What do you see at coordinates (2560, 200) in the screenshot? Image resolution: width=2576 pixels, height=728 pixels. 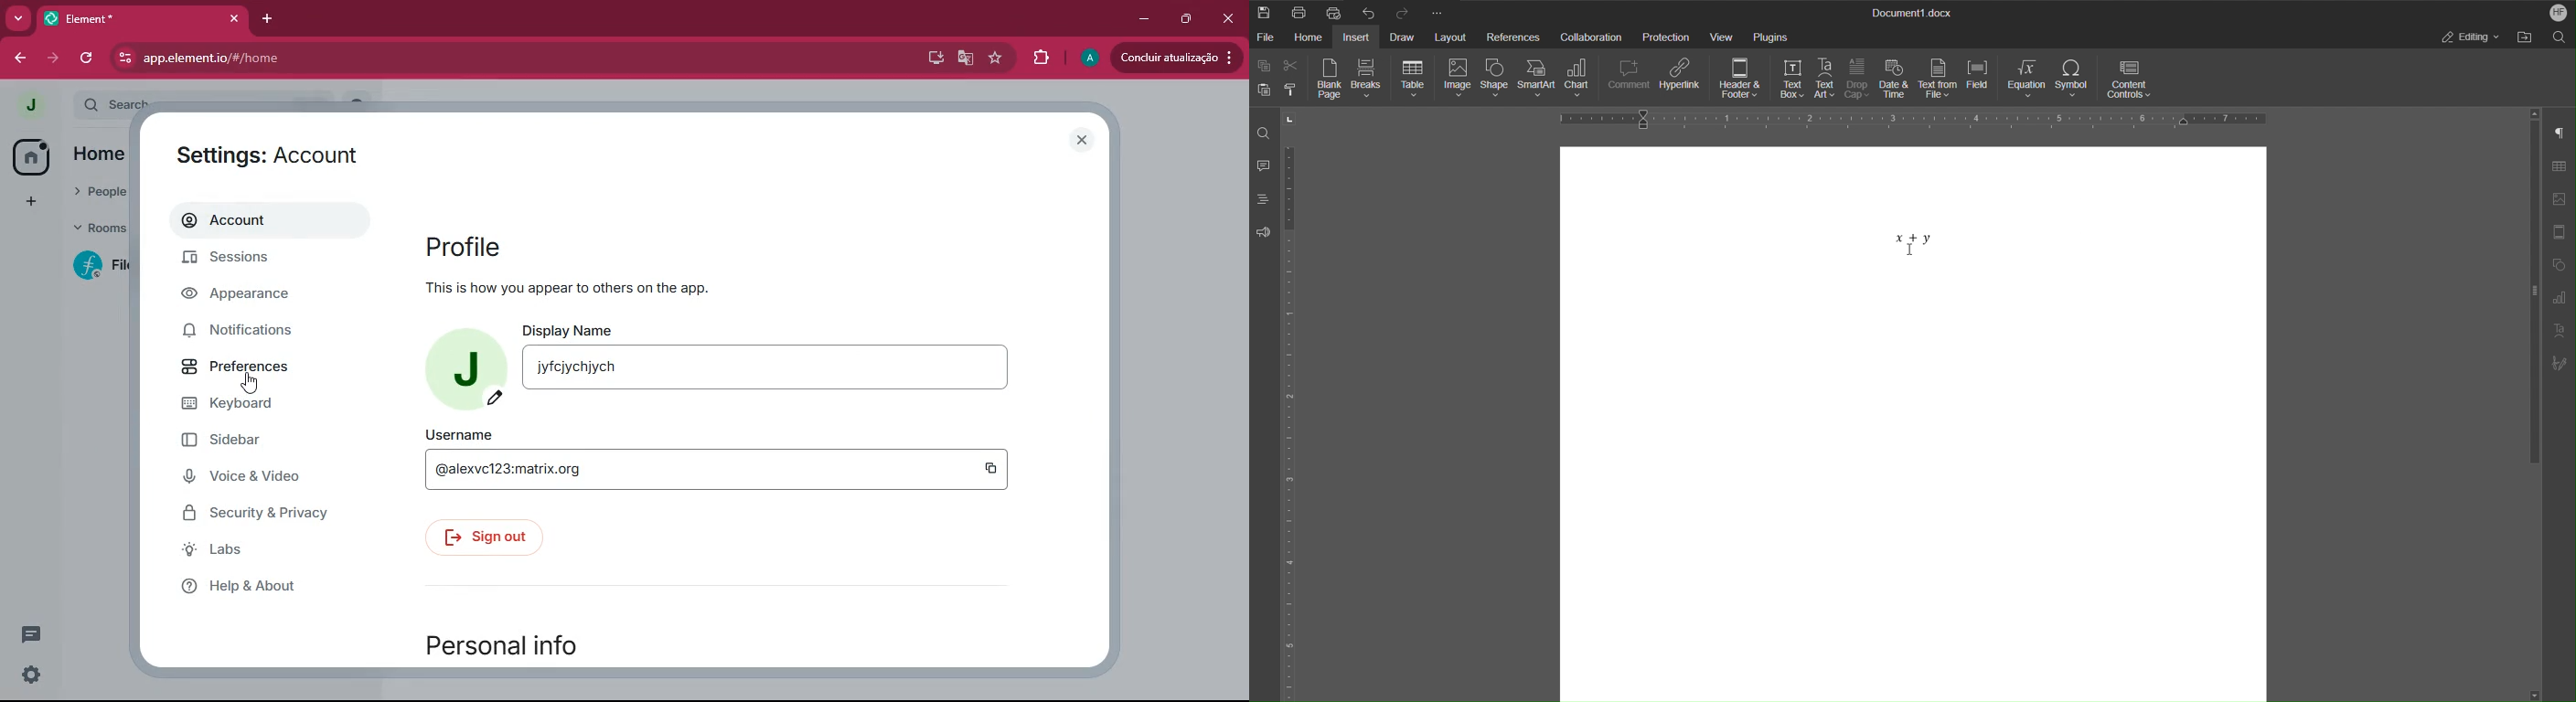 I see `Insert Image` at bounding box center [2560, 200].